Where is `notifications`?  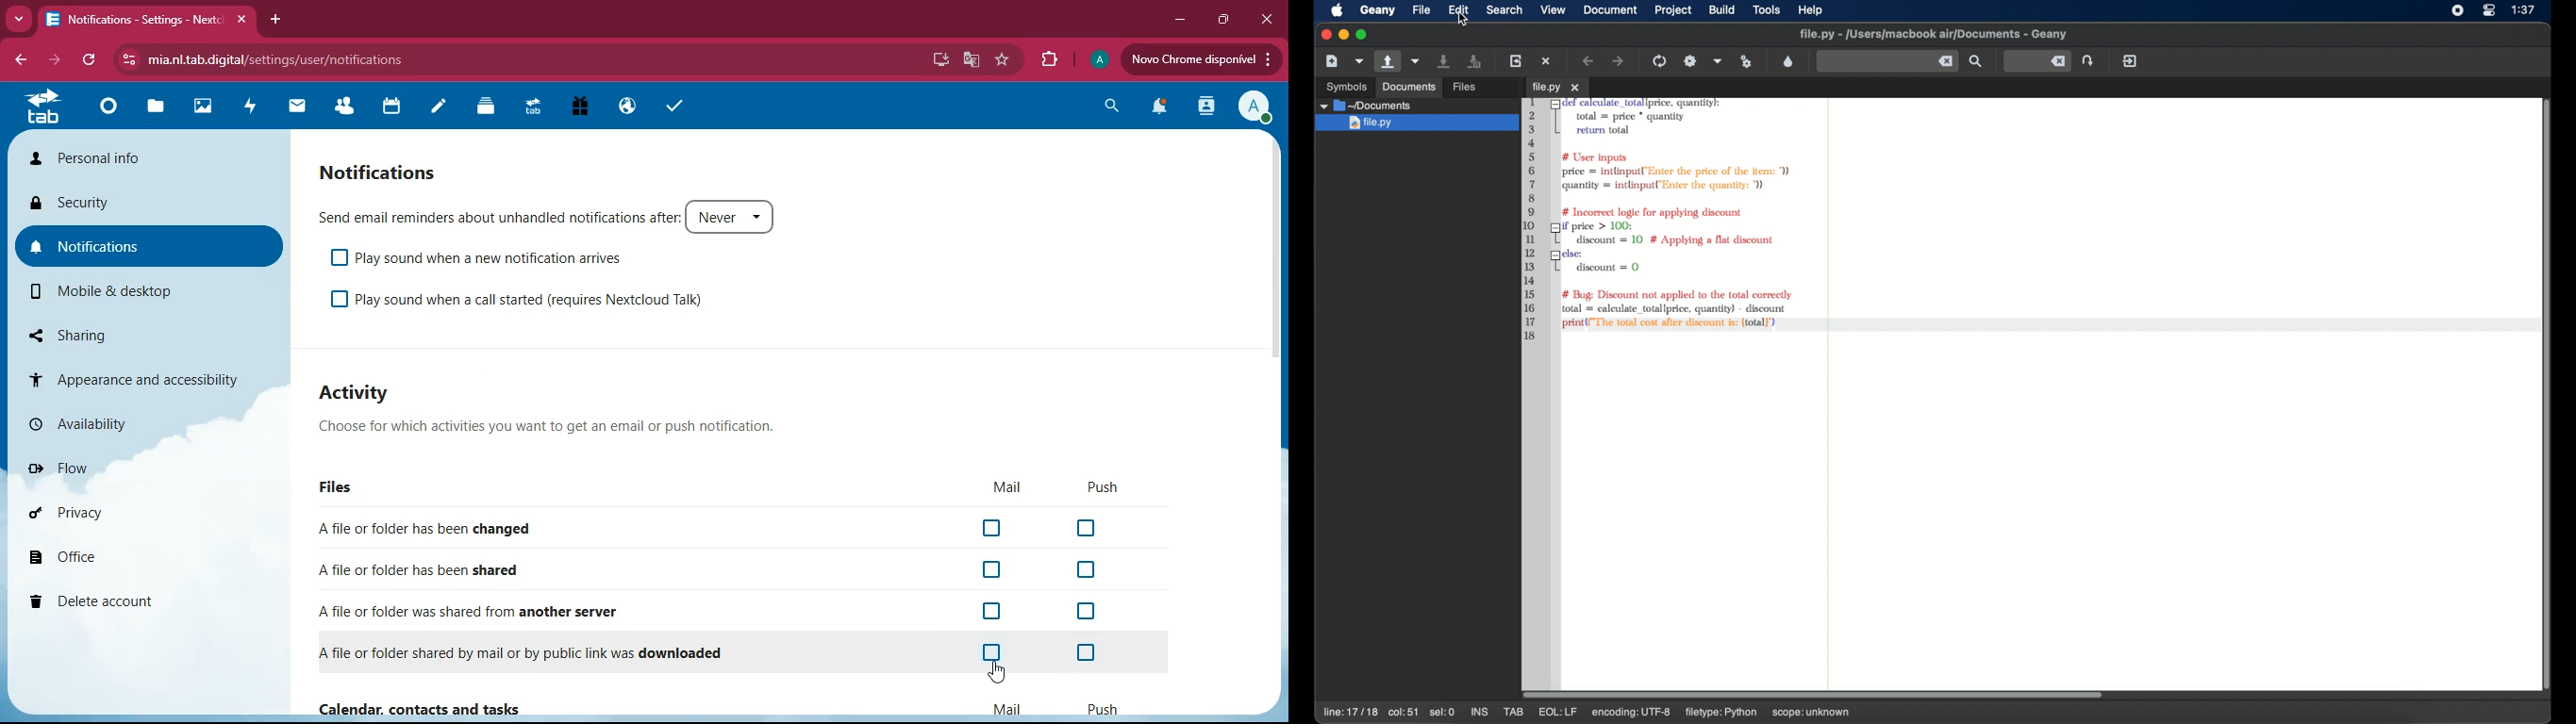
notifications is located at coordinates (386, 170).